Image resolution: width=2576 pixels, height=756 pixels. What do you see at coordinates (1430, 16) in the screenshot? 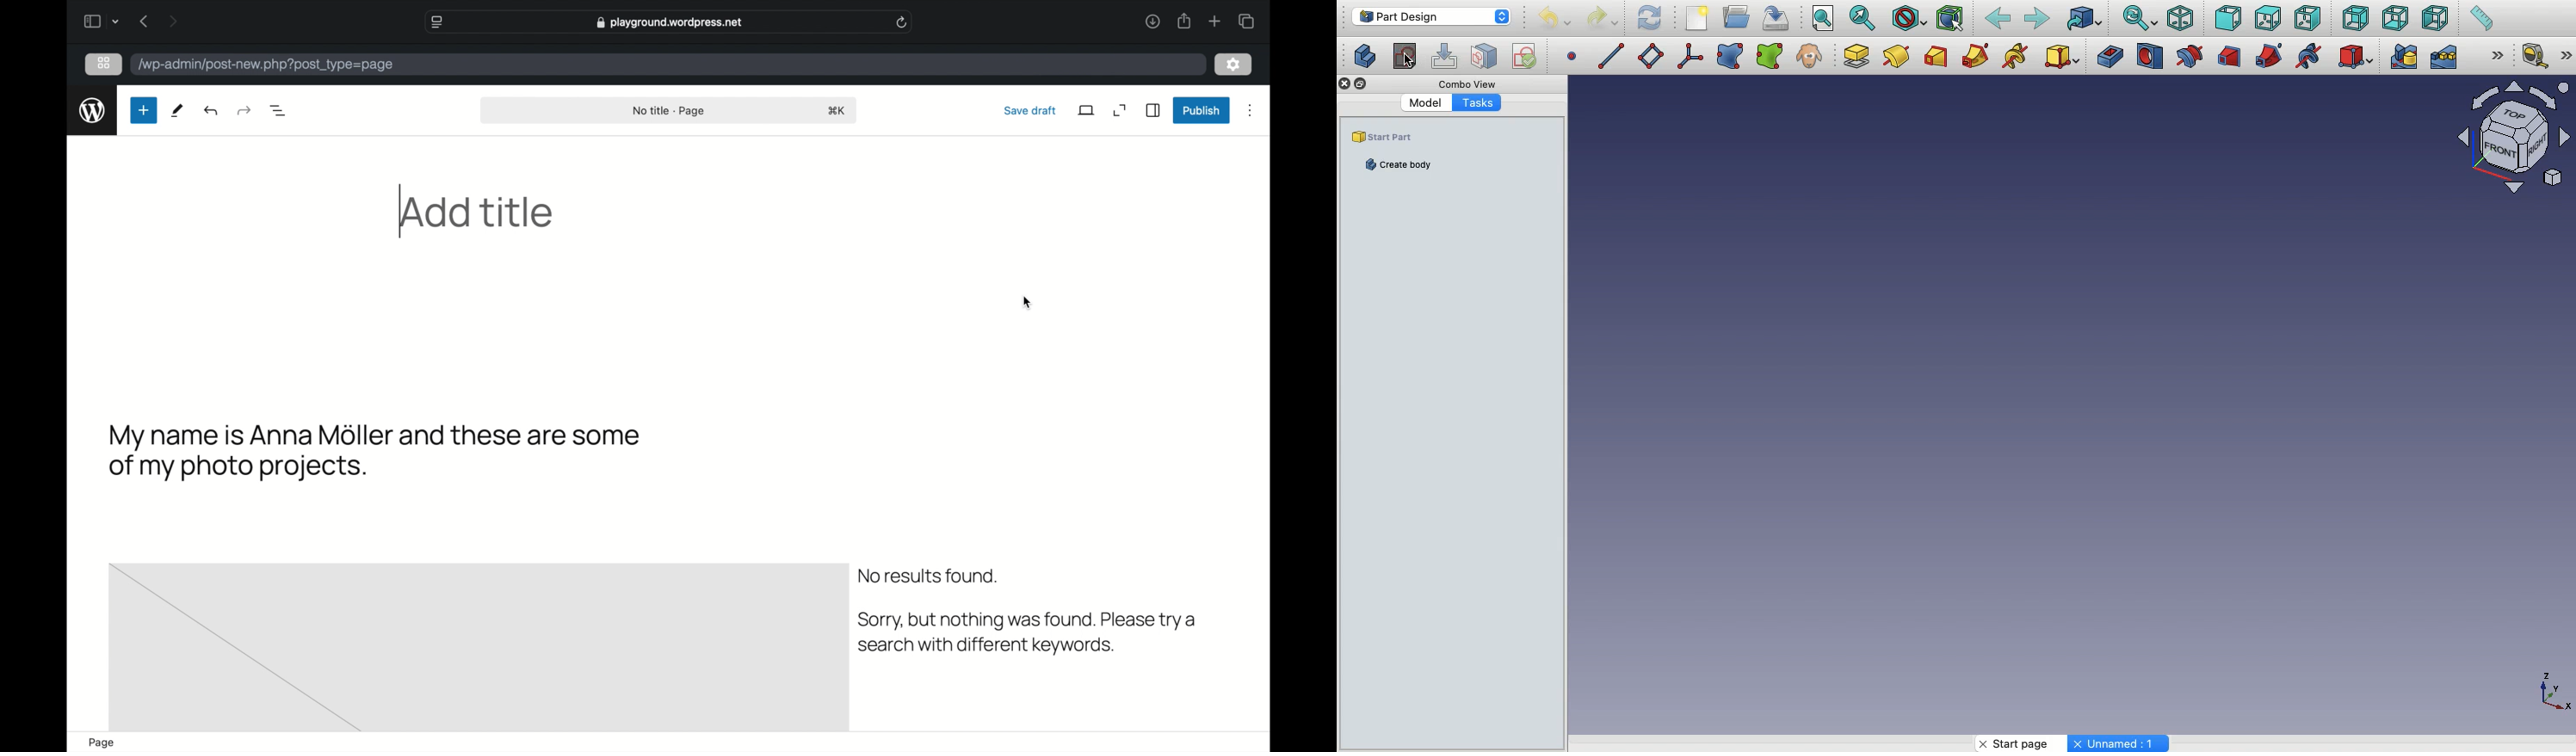
I see `Part design - Workbench` at bounding box center [1430, 16].